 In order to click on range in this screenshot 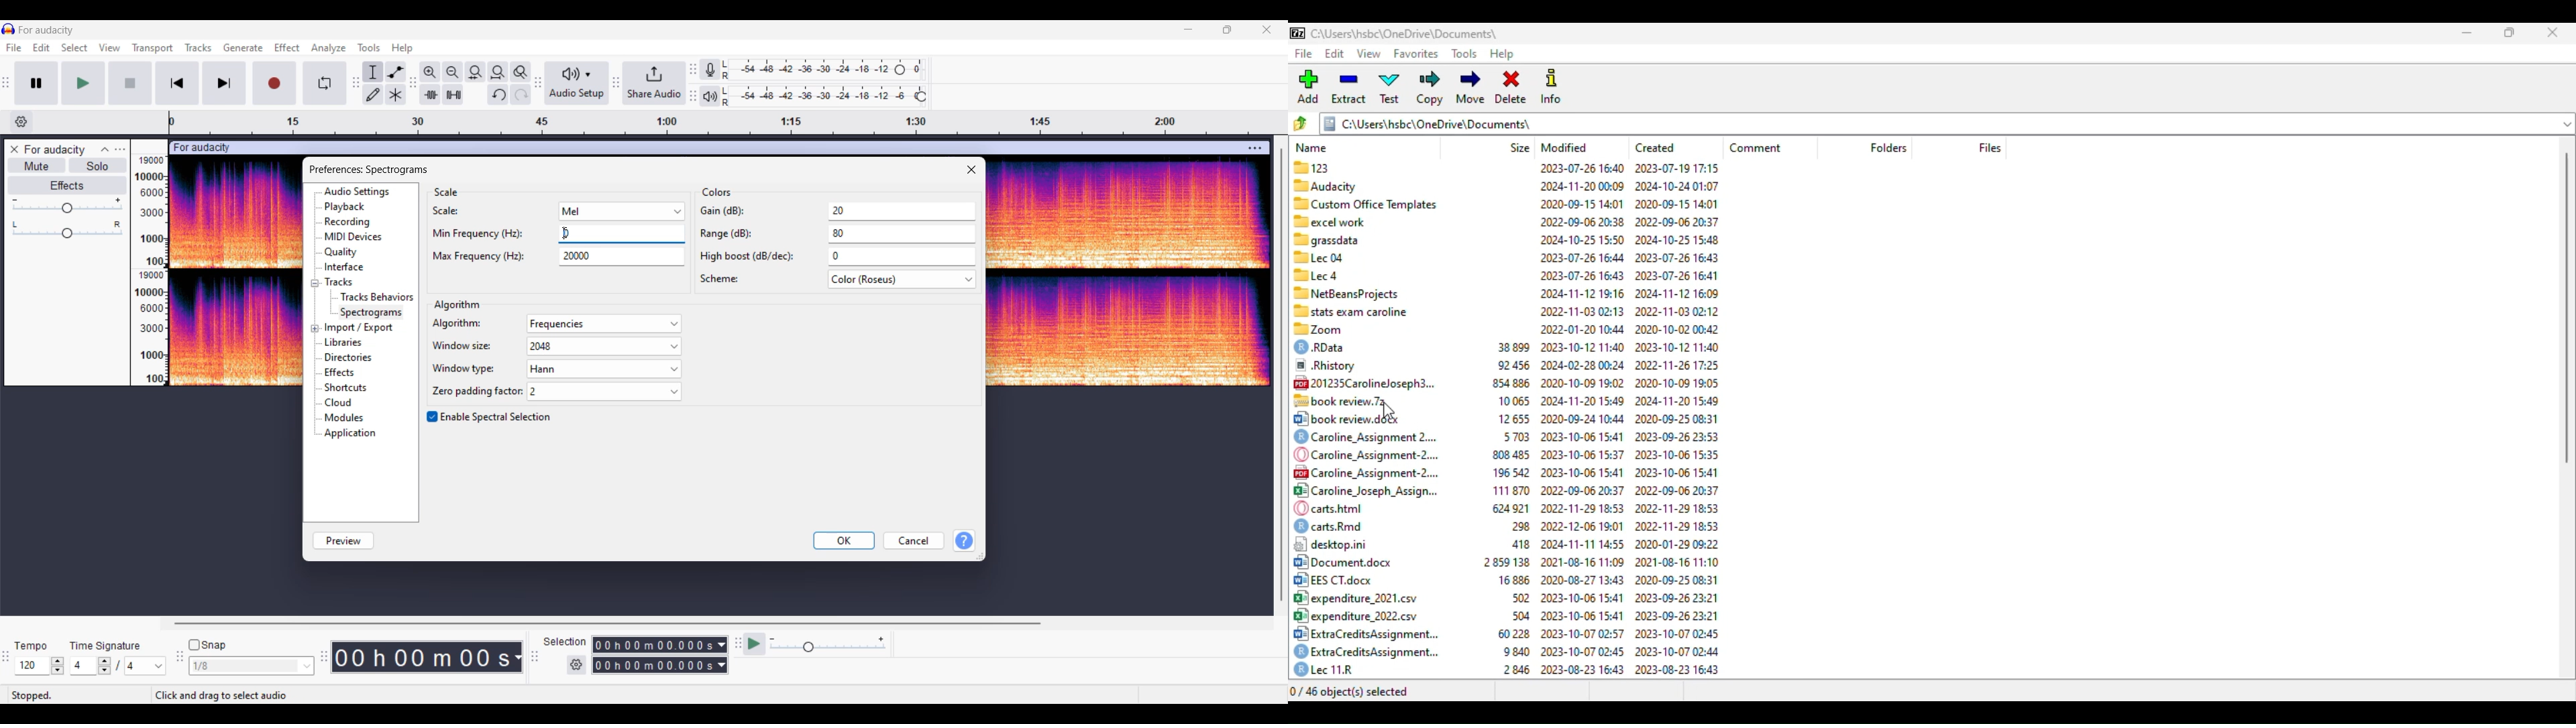, I will do `click(836, 237)`.